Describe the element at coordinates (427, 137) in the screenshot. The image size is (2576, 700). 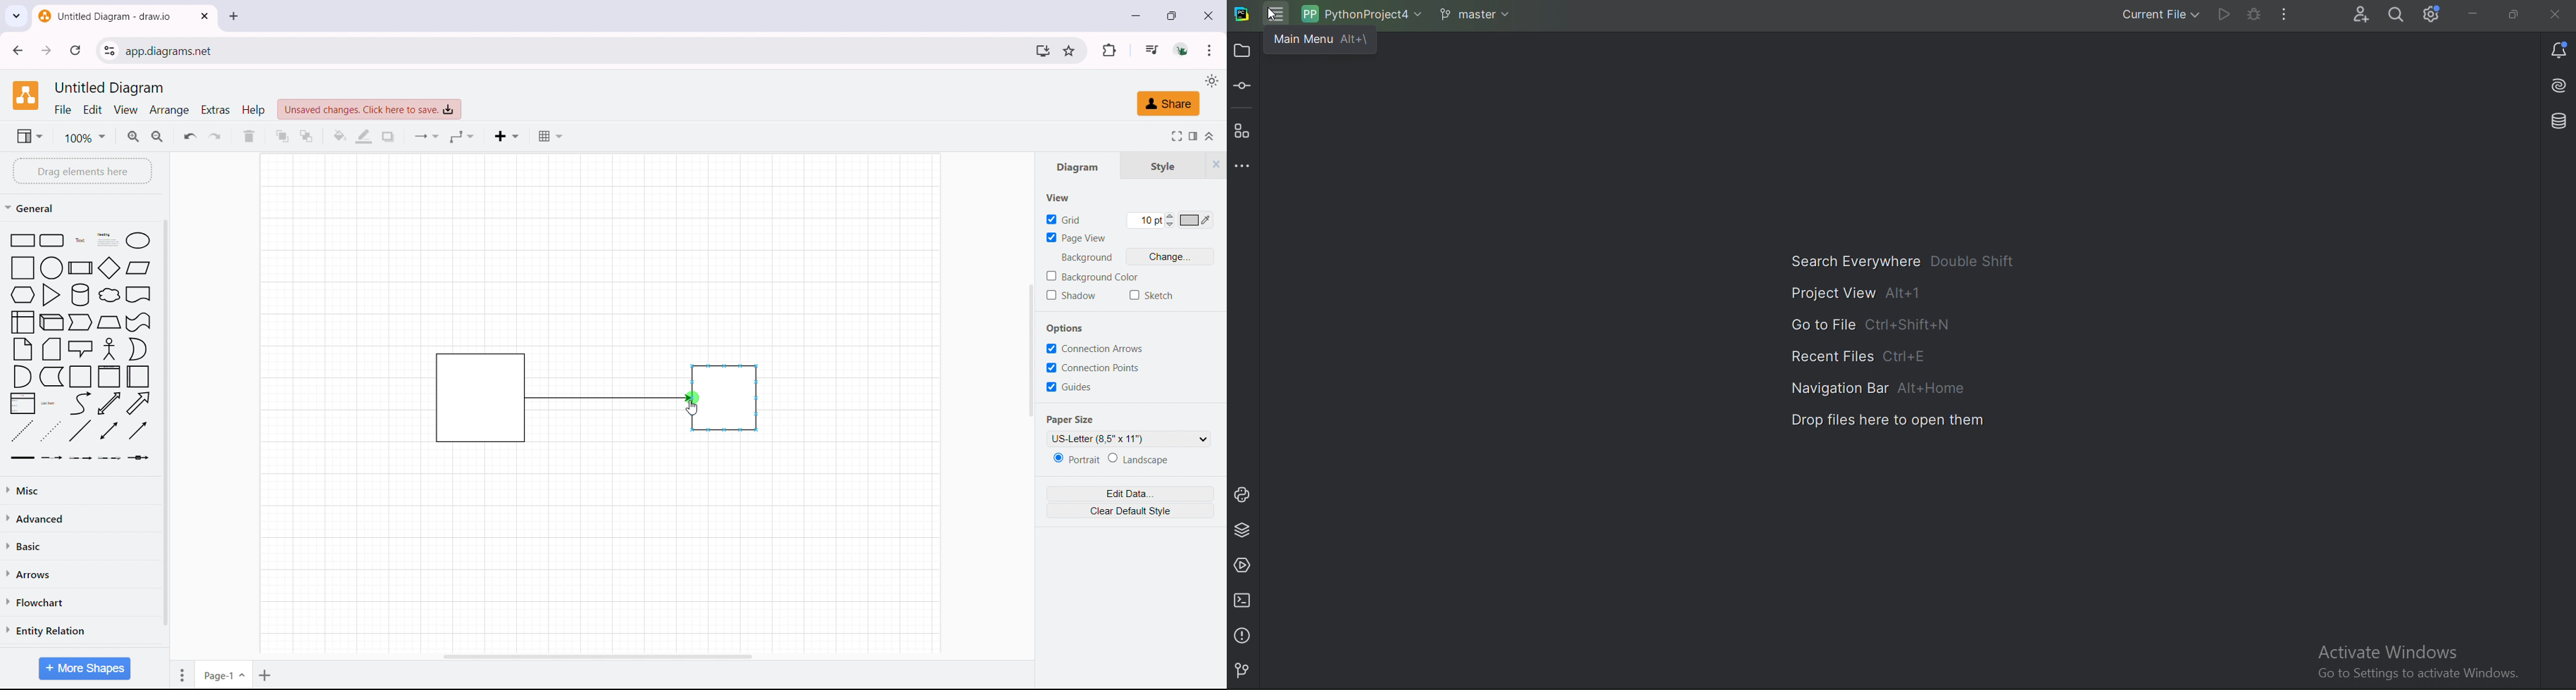
I see `conncetion` at that location.